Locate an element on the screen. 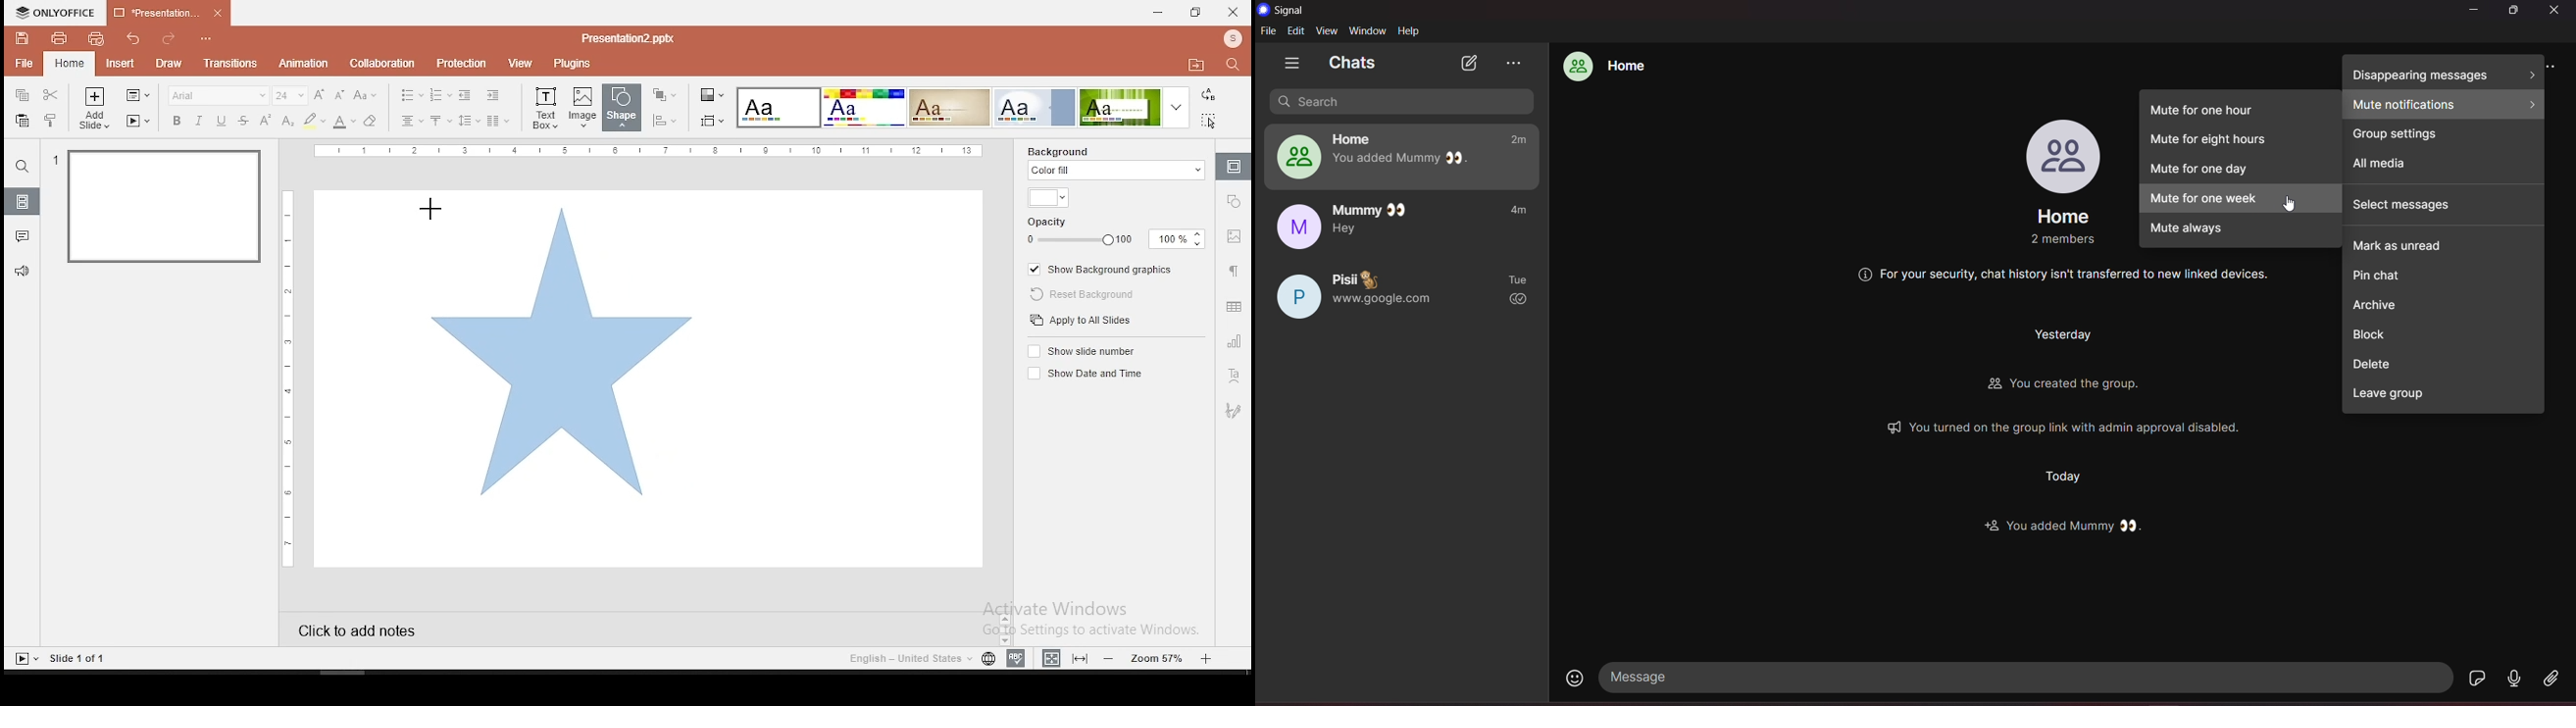  decrease size is located at coordinates (340, 95).